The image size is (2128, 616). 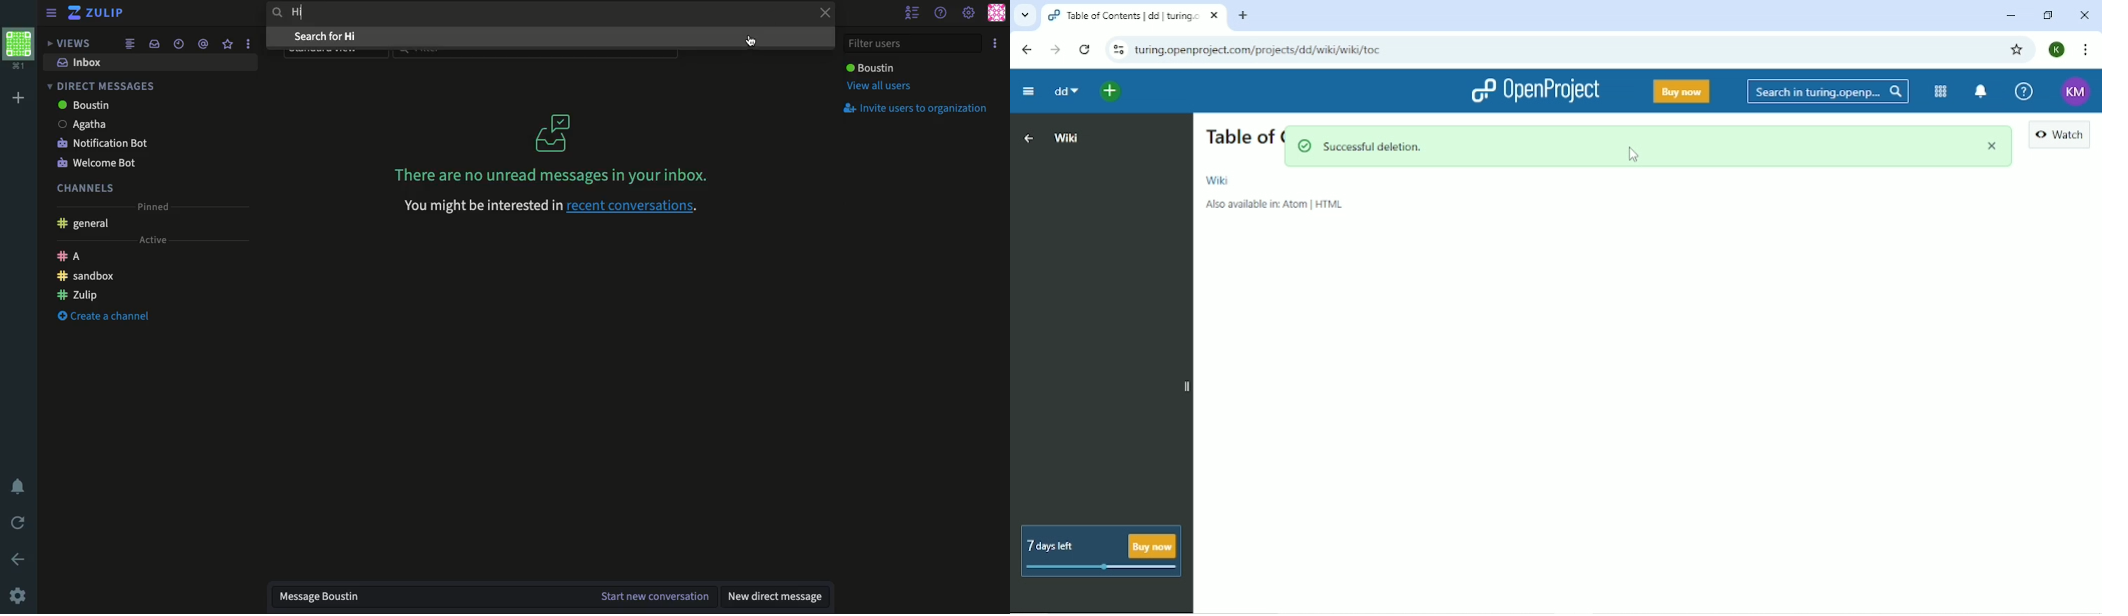 I want to click on View site information, so click(x=1117, y=51).